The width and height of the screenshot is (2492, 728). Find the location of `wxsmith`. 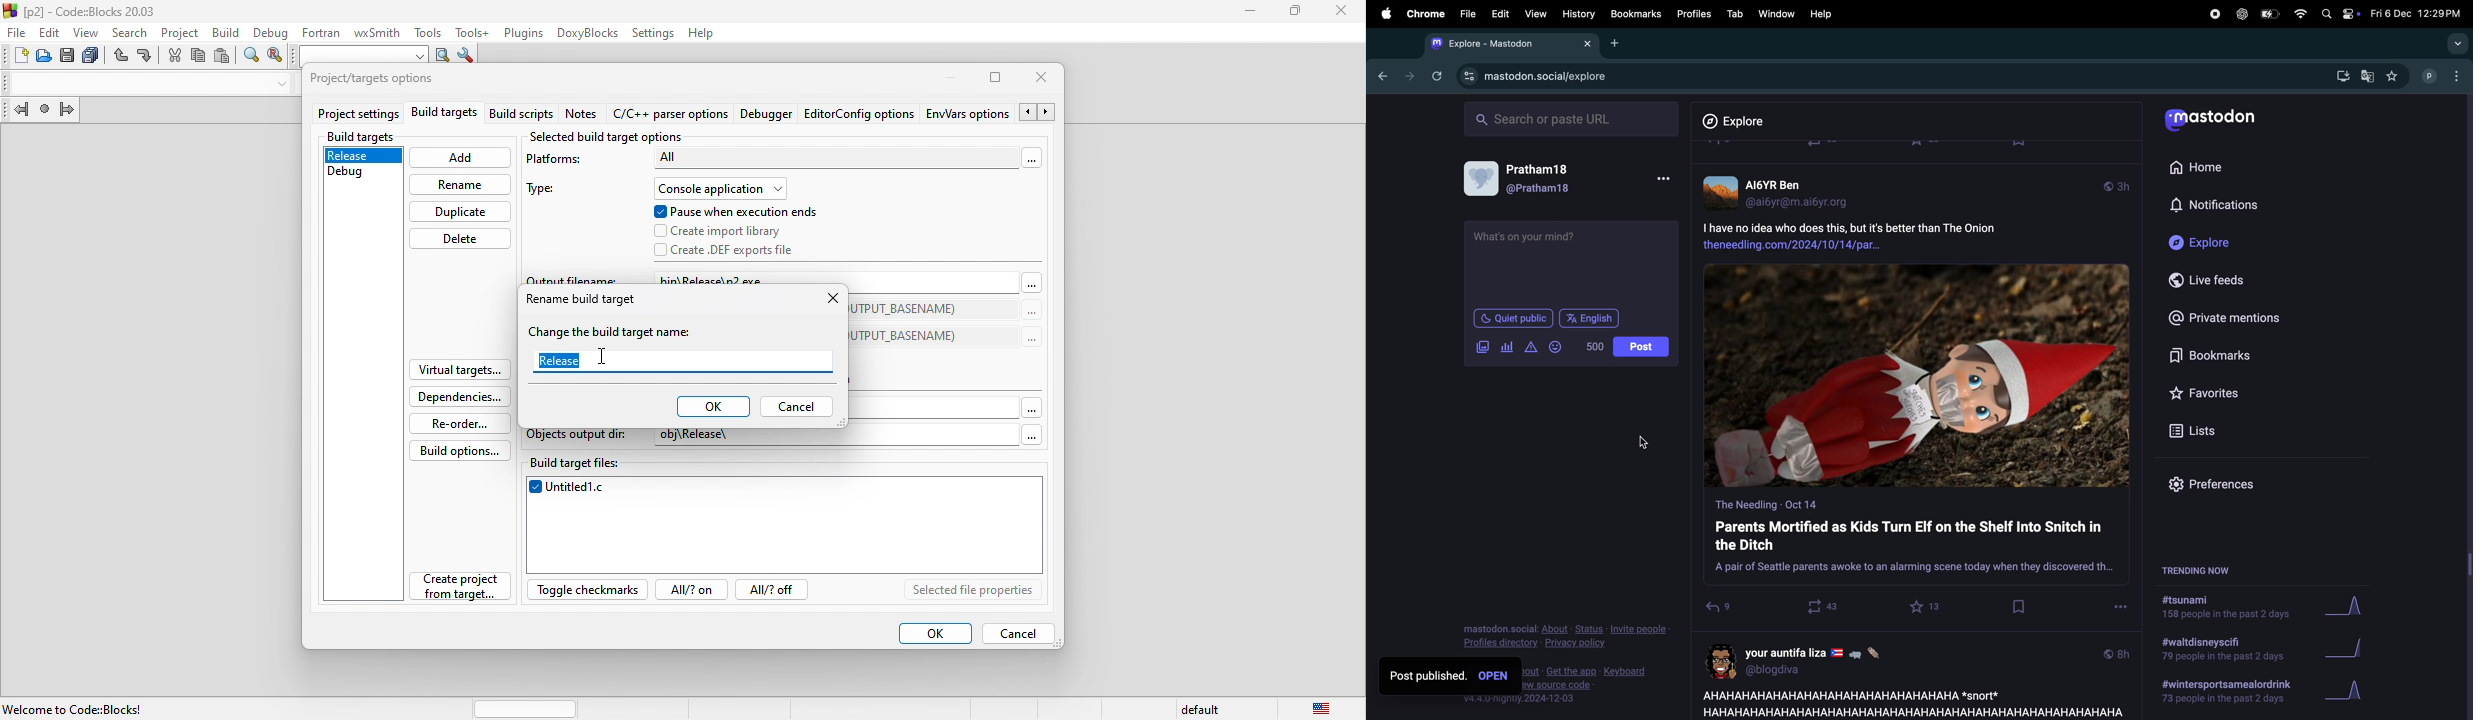

wxsmith is located at coordinates (375, 31).